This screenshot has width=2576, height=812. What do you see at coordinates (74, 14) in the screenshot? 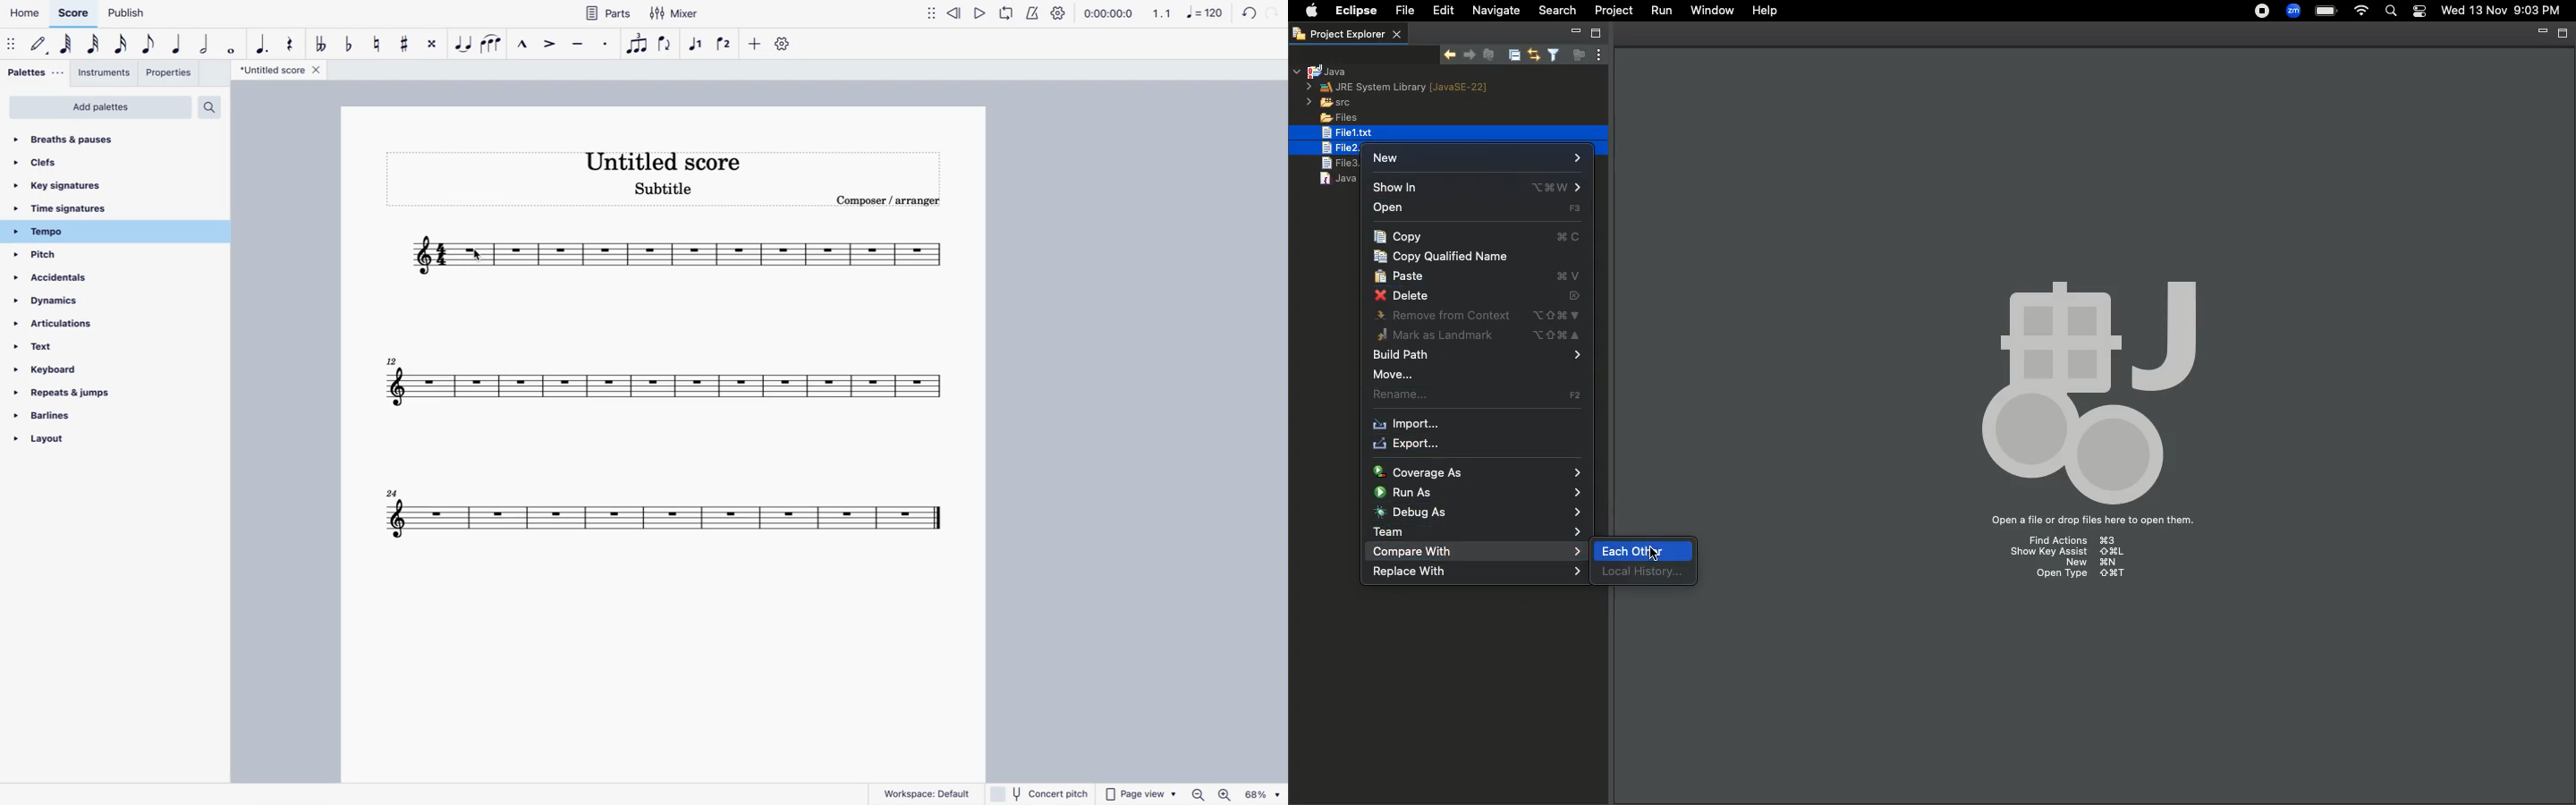
I see `score` at bounding box center [74, 14].